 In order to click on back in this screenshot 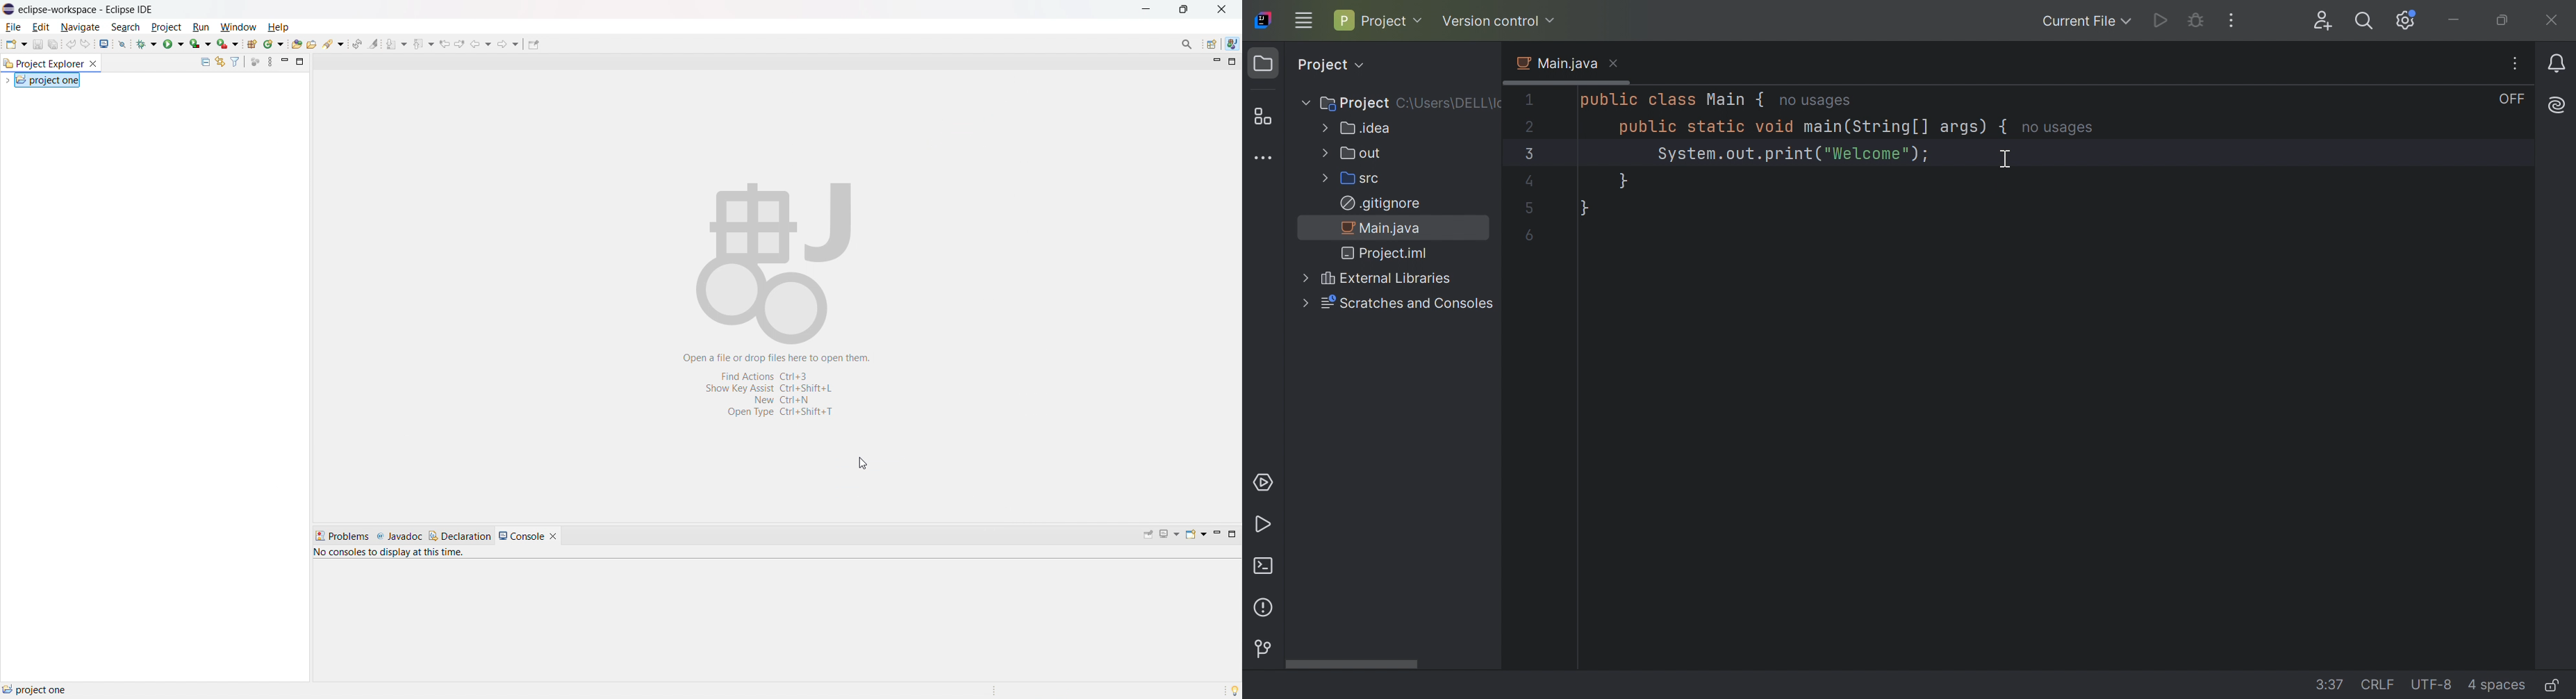, I will do `click(481, 43)`.